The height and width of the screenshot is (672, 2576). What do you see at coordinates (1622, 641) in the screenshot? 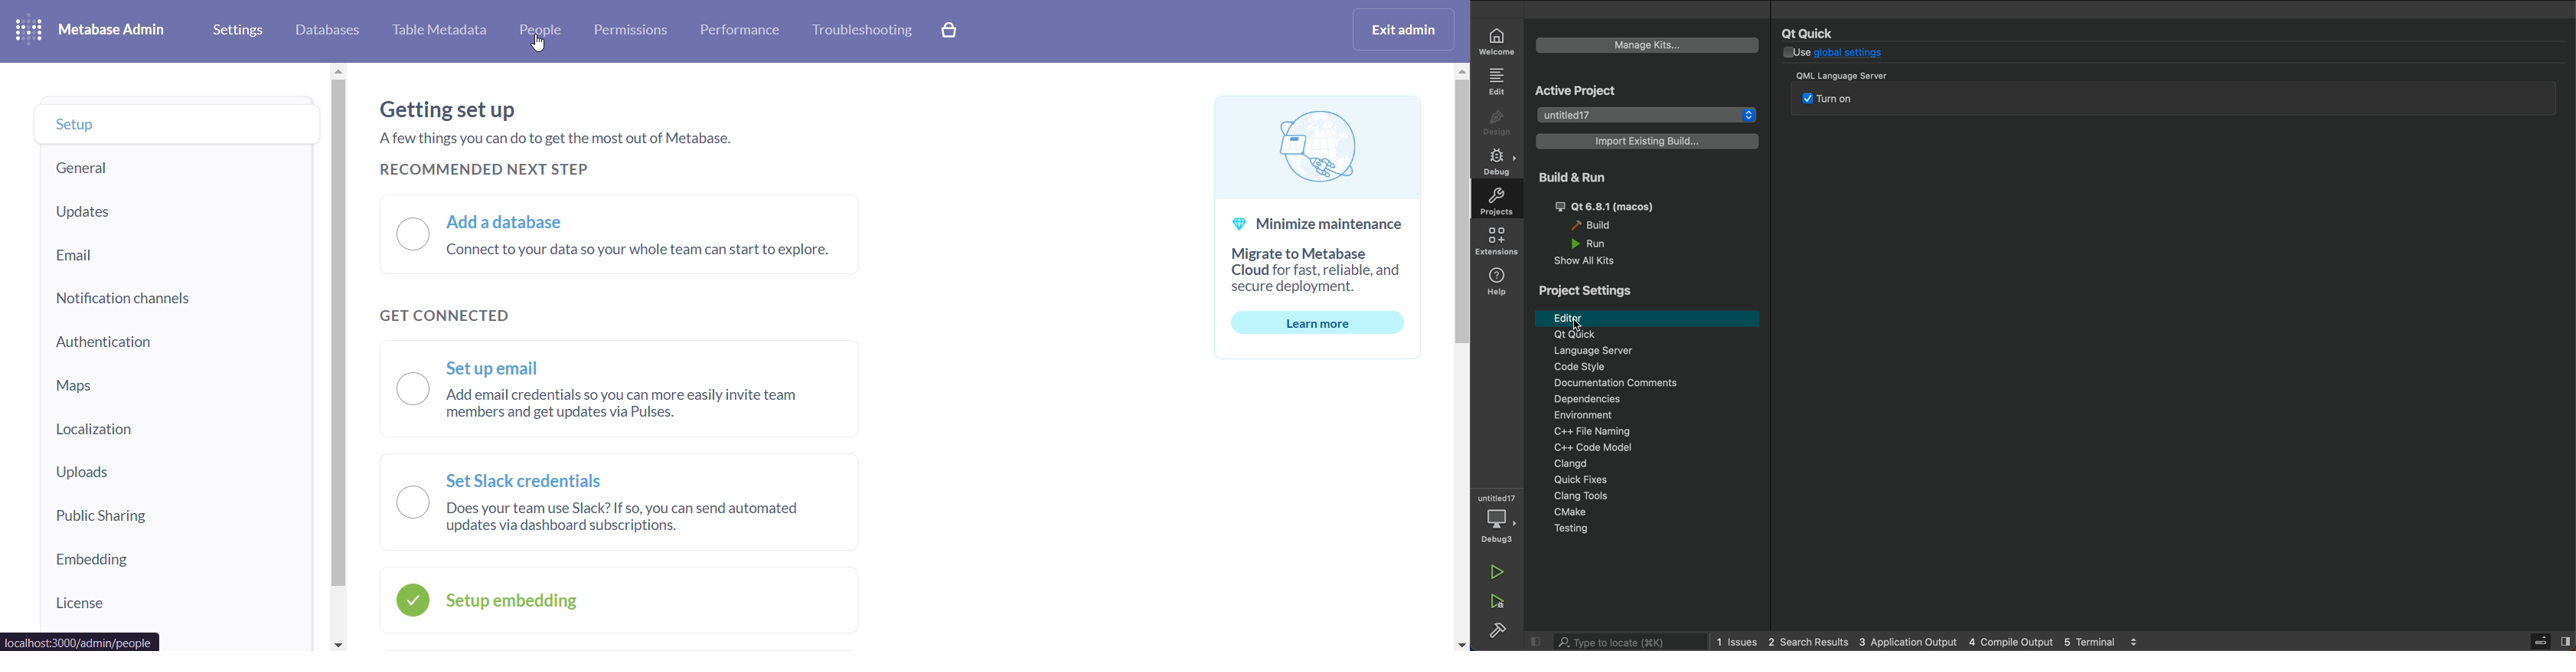
I see `search` at bounding box center [1622, 641].